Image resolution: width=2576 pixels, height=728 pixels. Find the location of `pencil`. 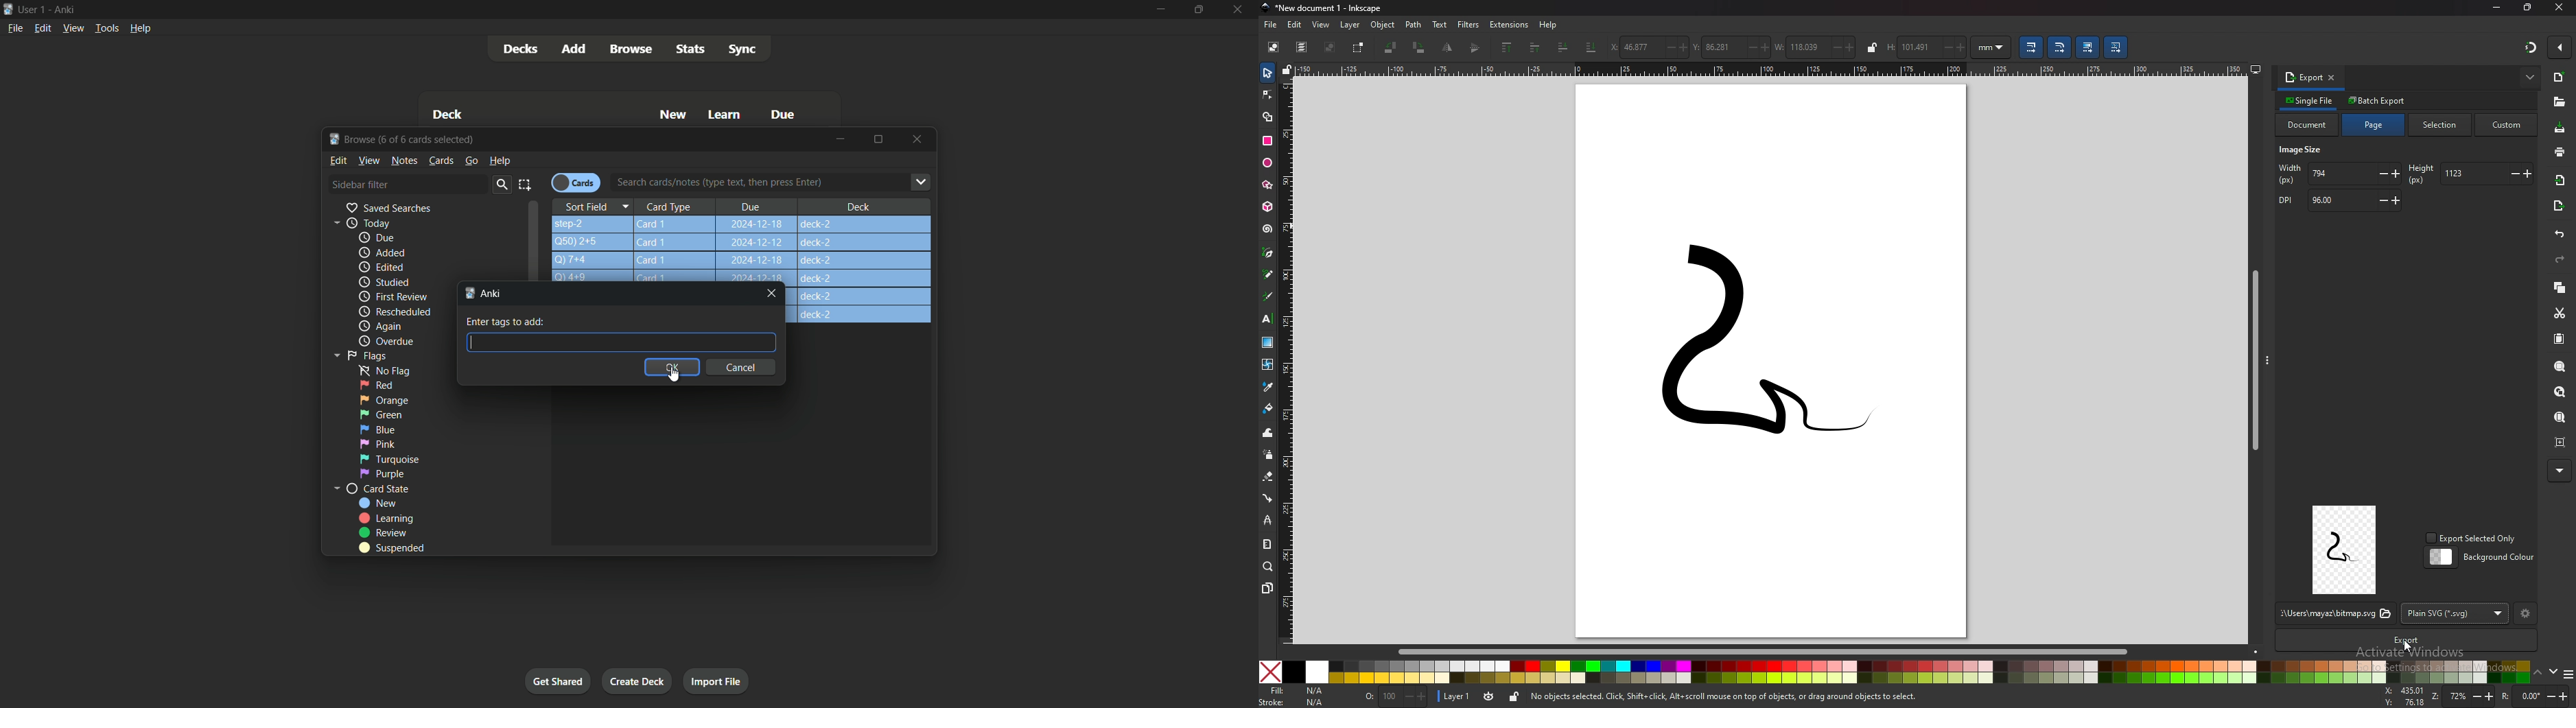

pencil is located at coordinates (1269, 274).